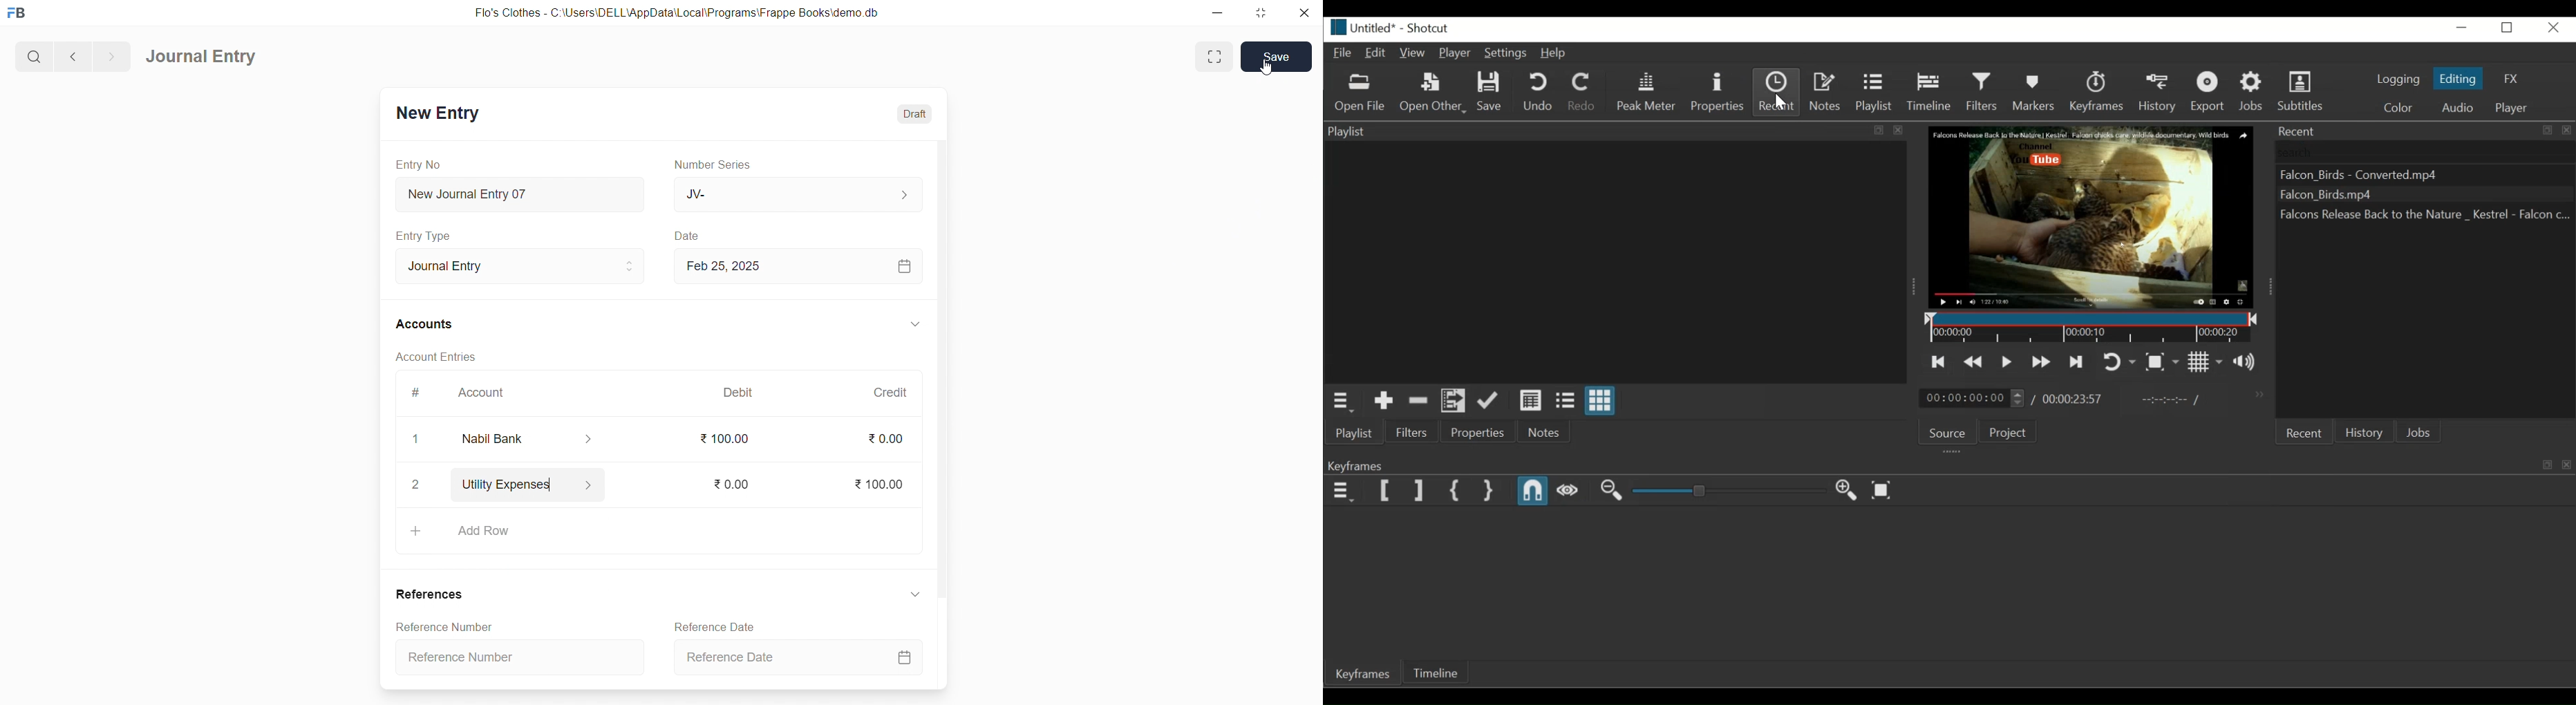  Describe the element at coordinates (687, 236) in the screenshot. I see `Date` at that location.